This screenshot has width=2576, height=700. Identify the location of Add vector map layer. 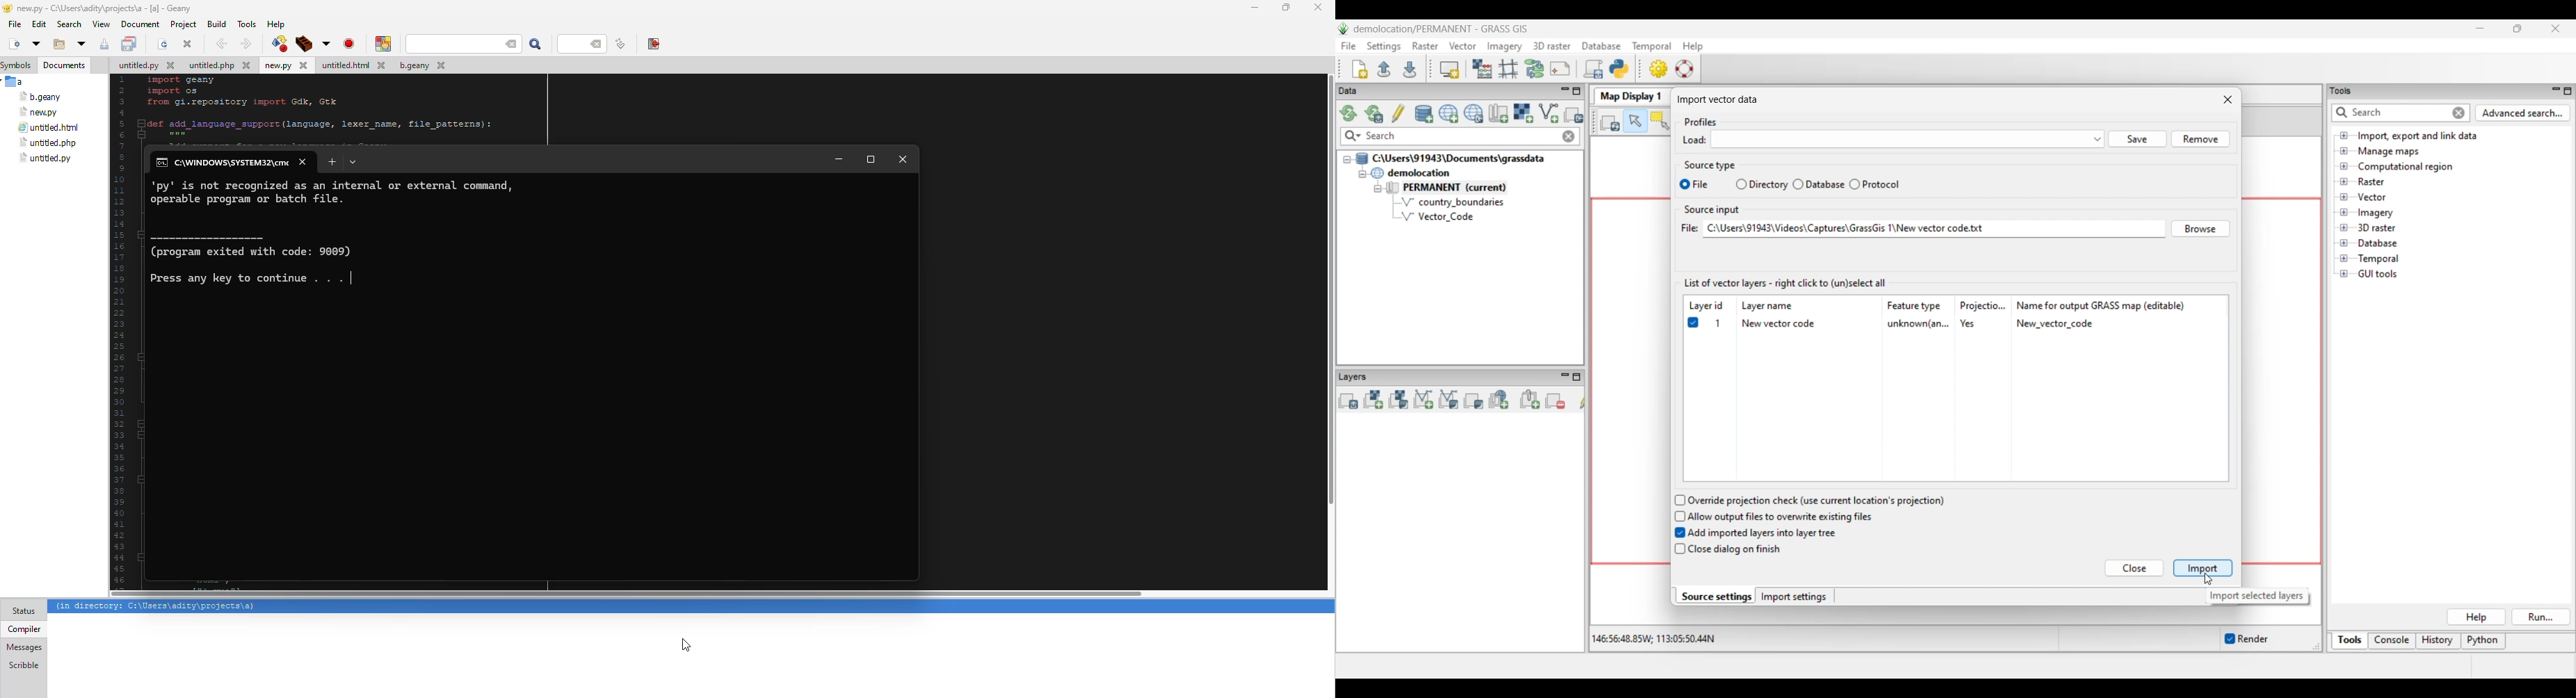
(1424, 400).